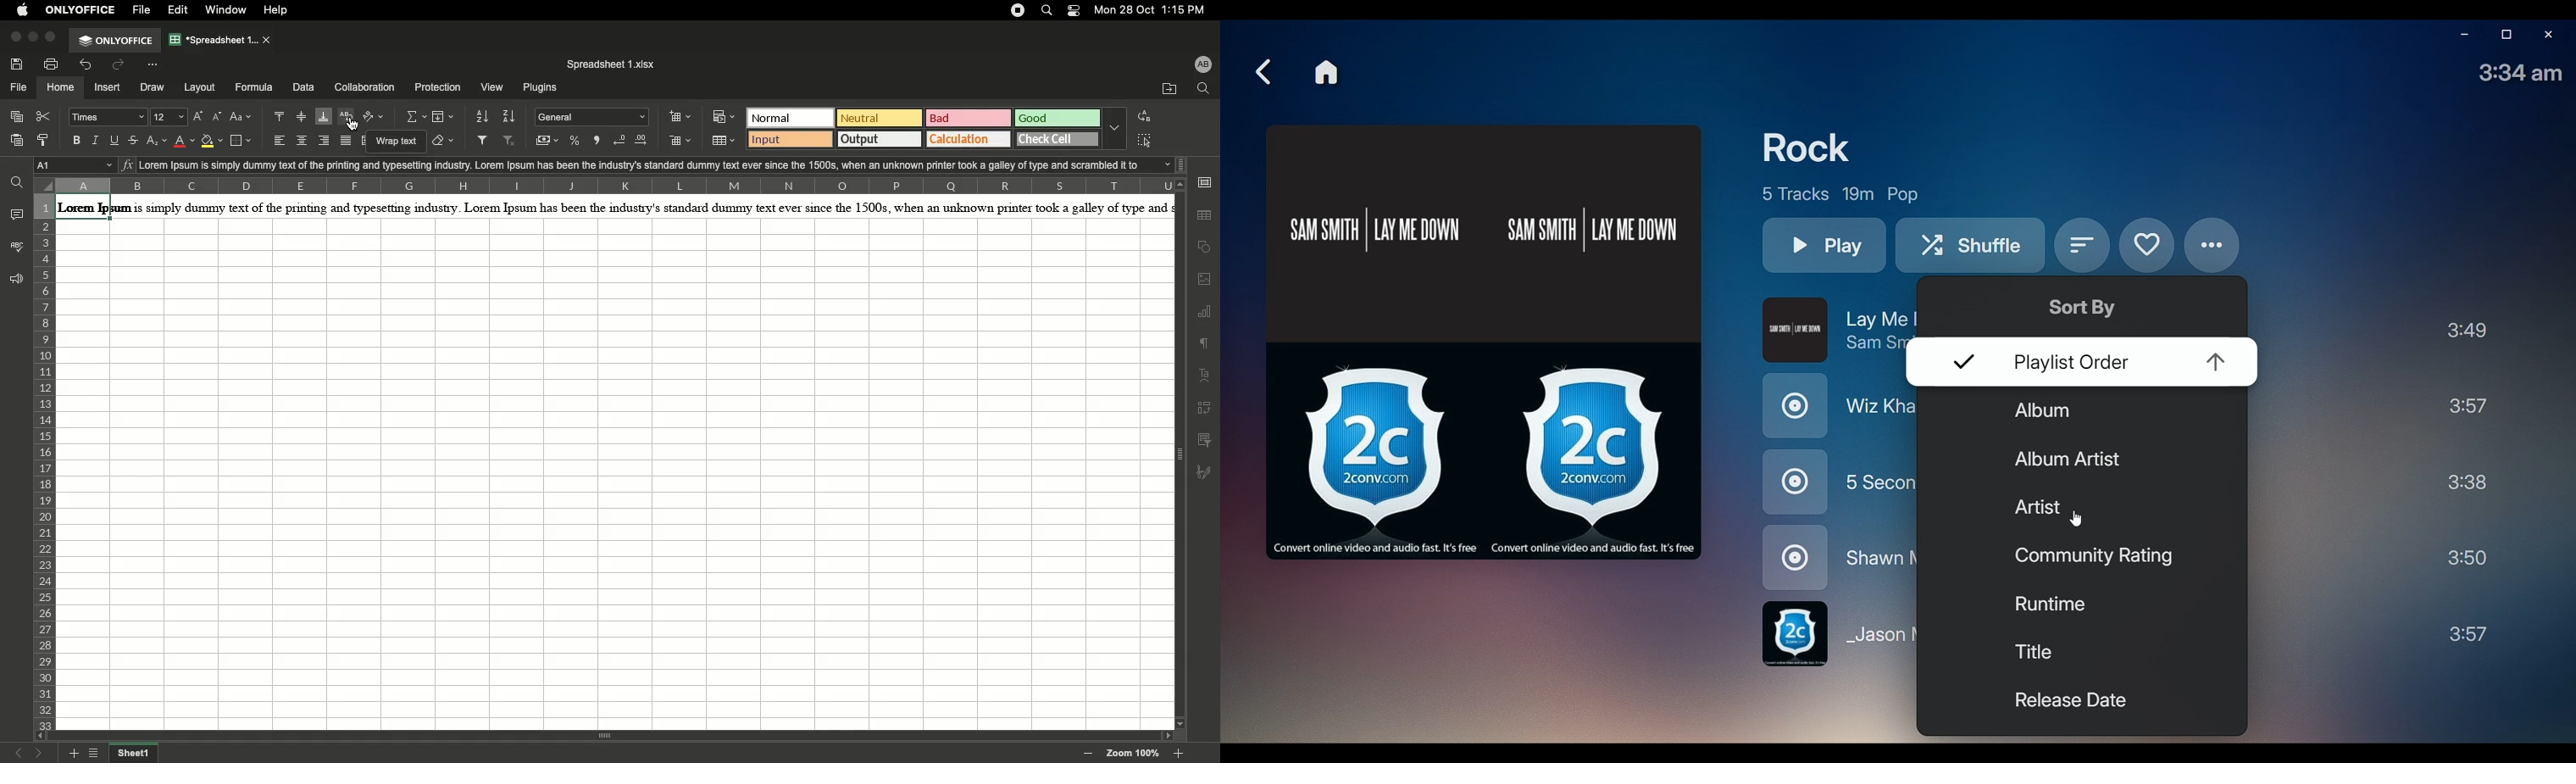 The height and width of the screenshot is (784, 2576). Describe the element at coordinates (1074, 12) in the screenshot. I see `Notification` at that location.